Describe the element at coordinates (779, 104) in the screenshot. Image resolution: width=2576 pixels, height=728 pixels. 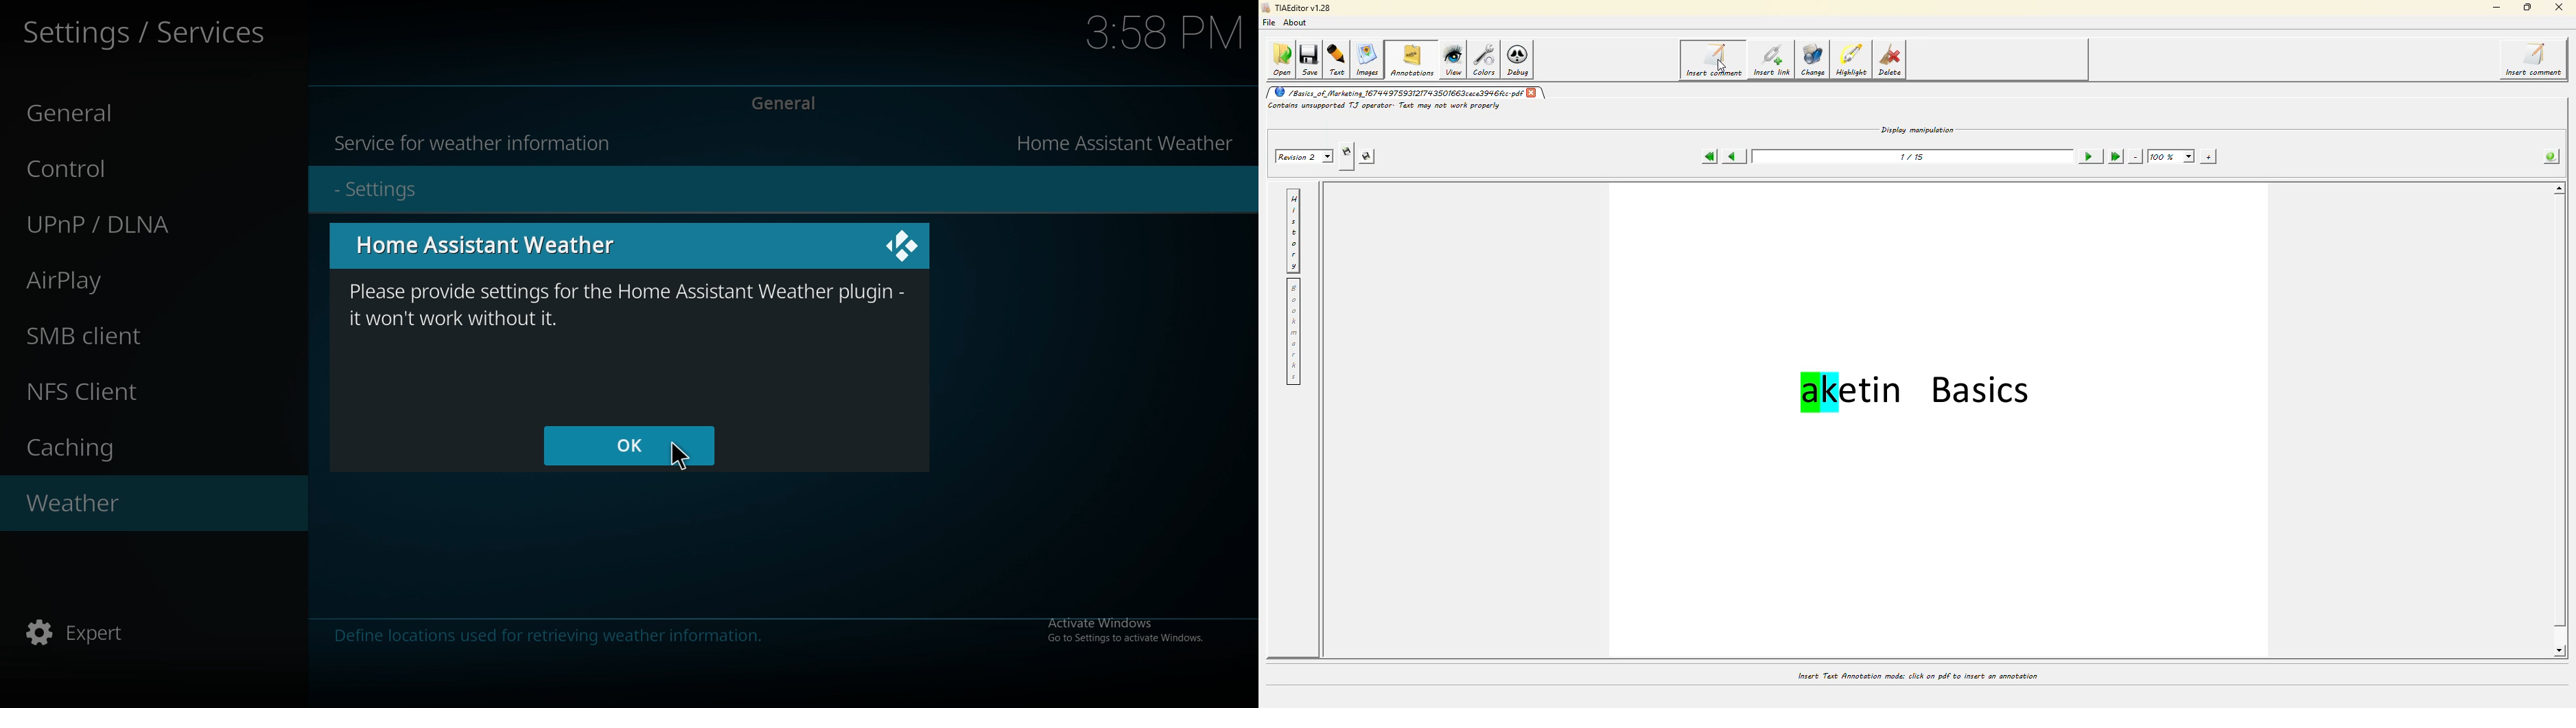
I see `General` at that location.